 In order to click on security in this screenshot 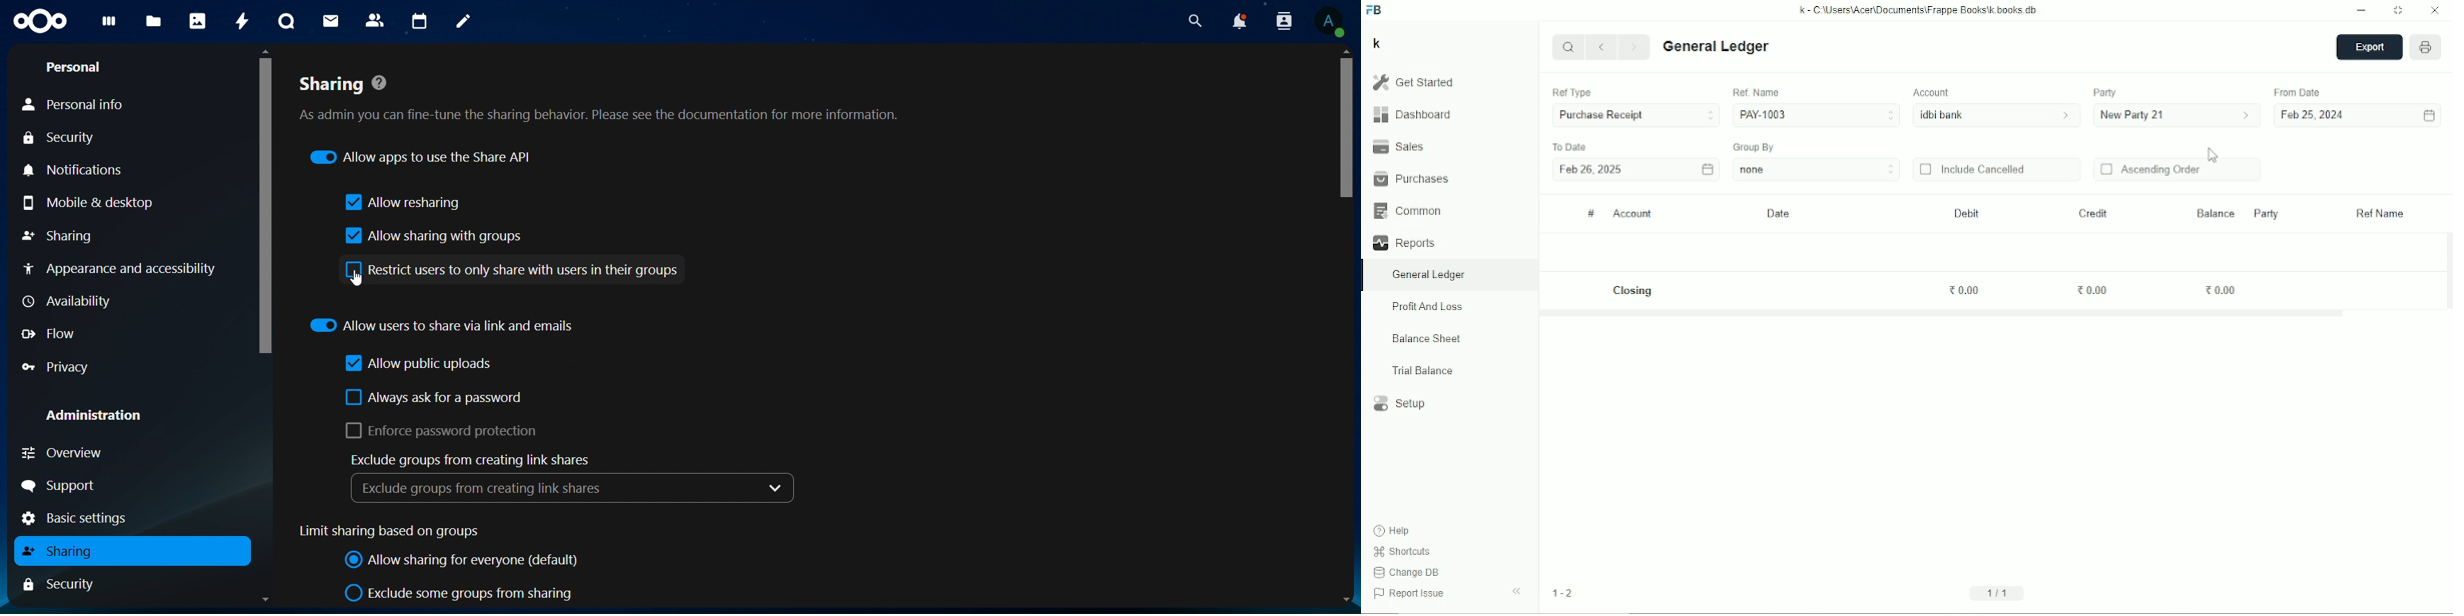, I will do `click(72, 584)`.